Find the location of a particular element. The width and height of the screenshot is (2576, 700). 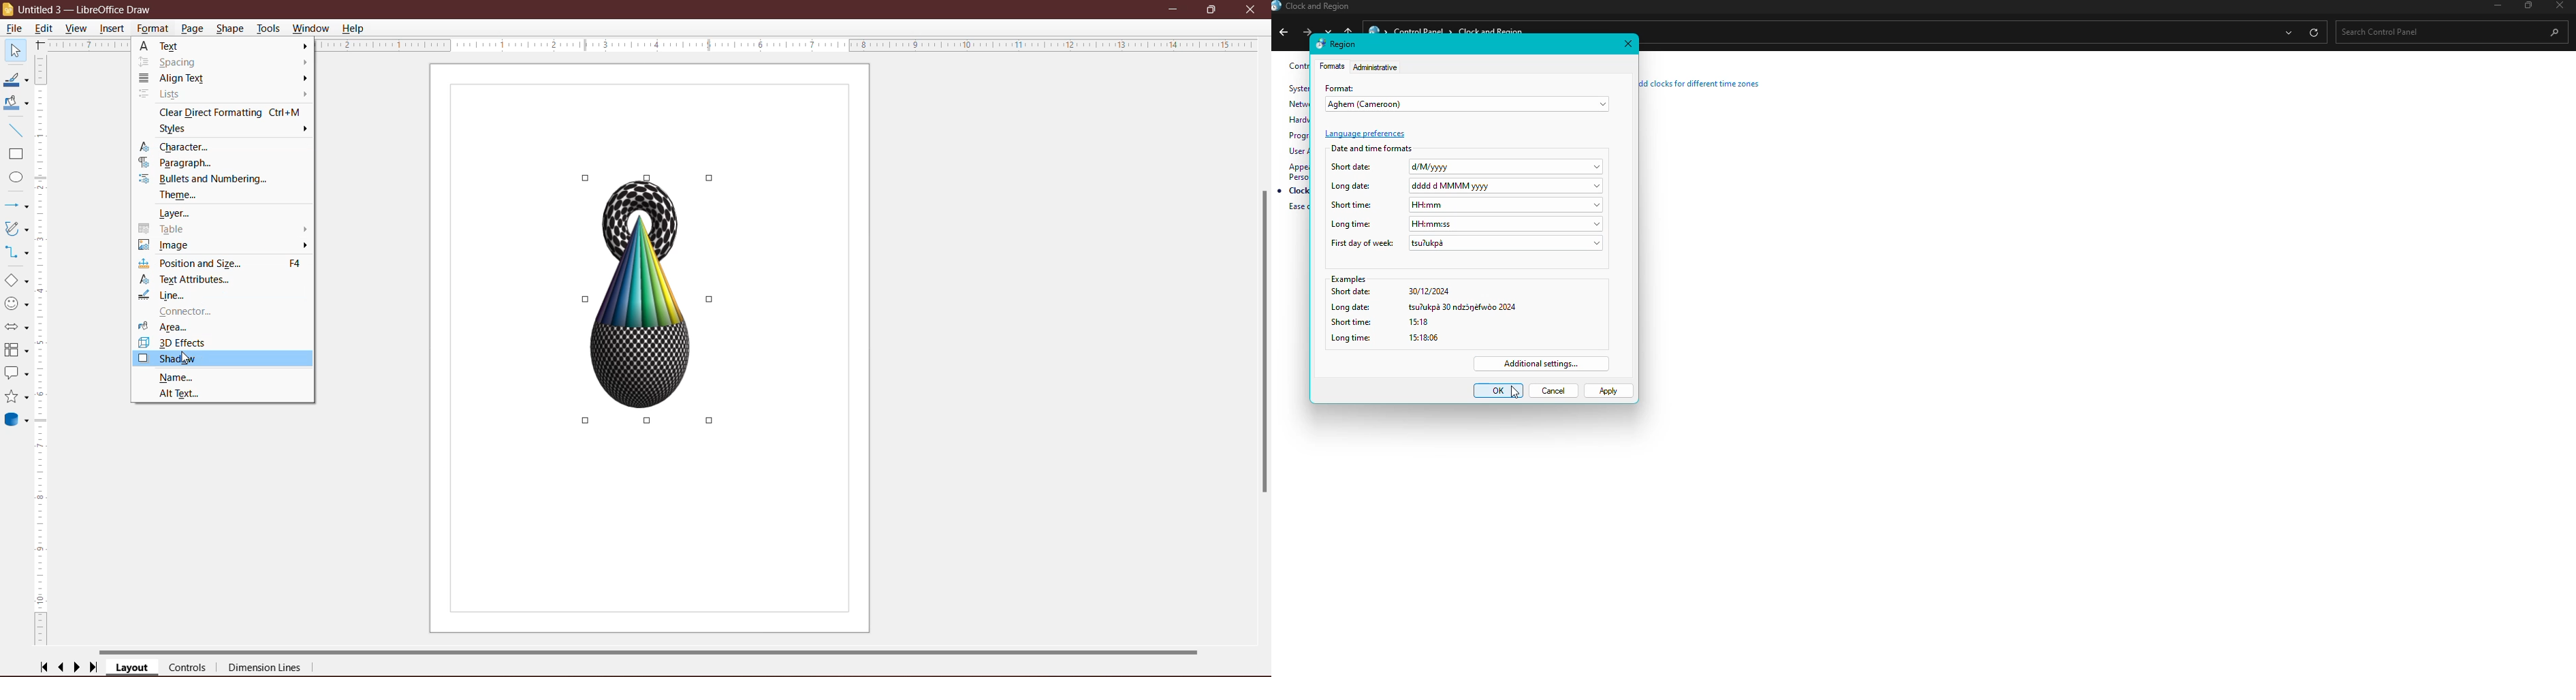

Layer is located at coordinates (181, 214).